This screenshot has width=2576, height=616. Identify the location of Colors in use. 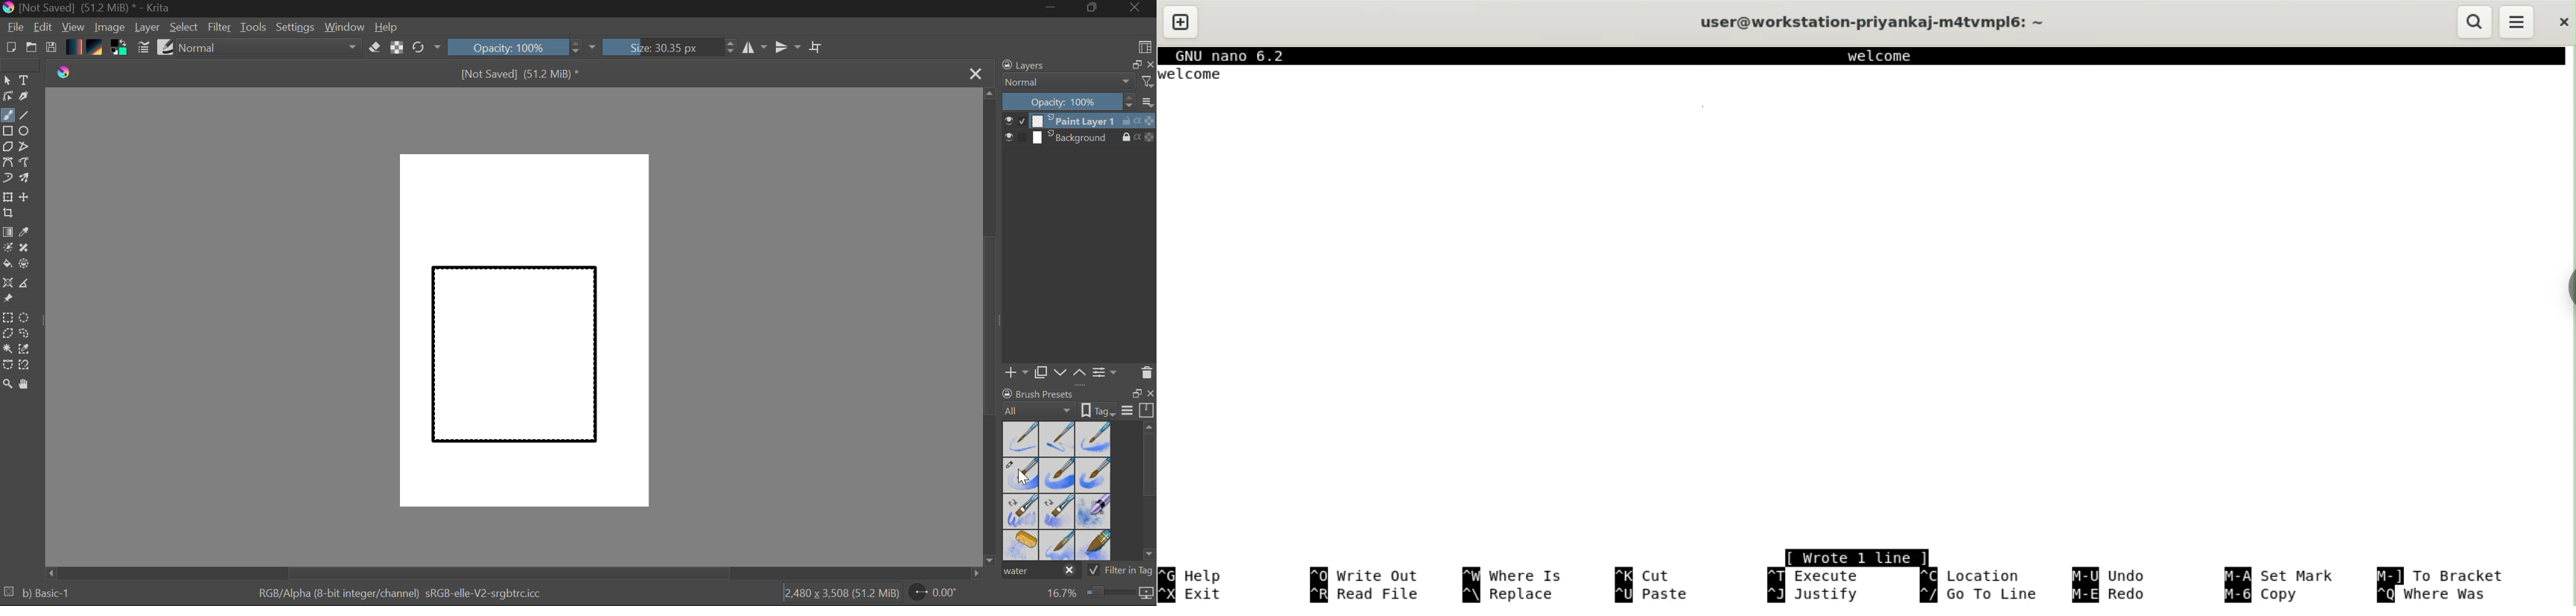
(120, 48).